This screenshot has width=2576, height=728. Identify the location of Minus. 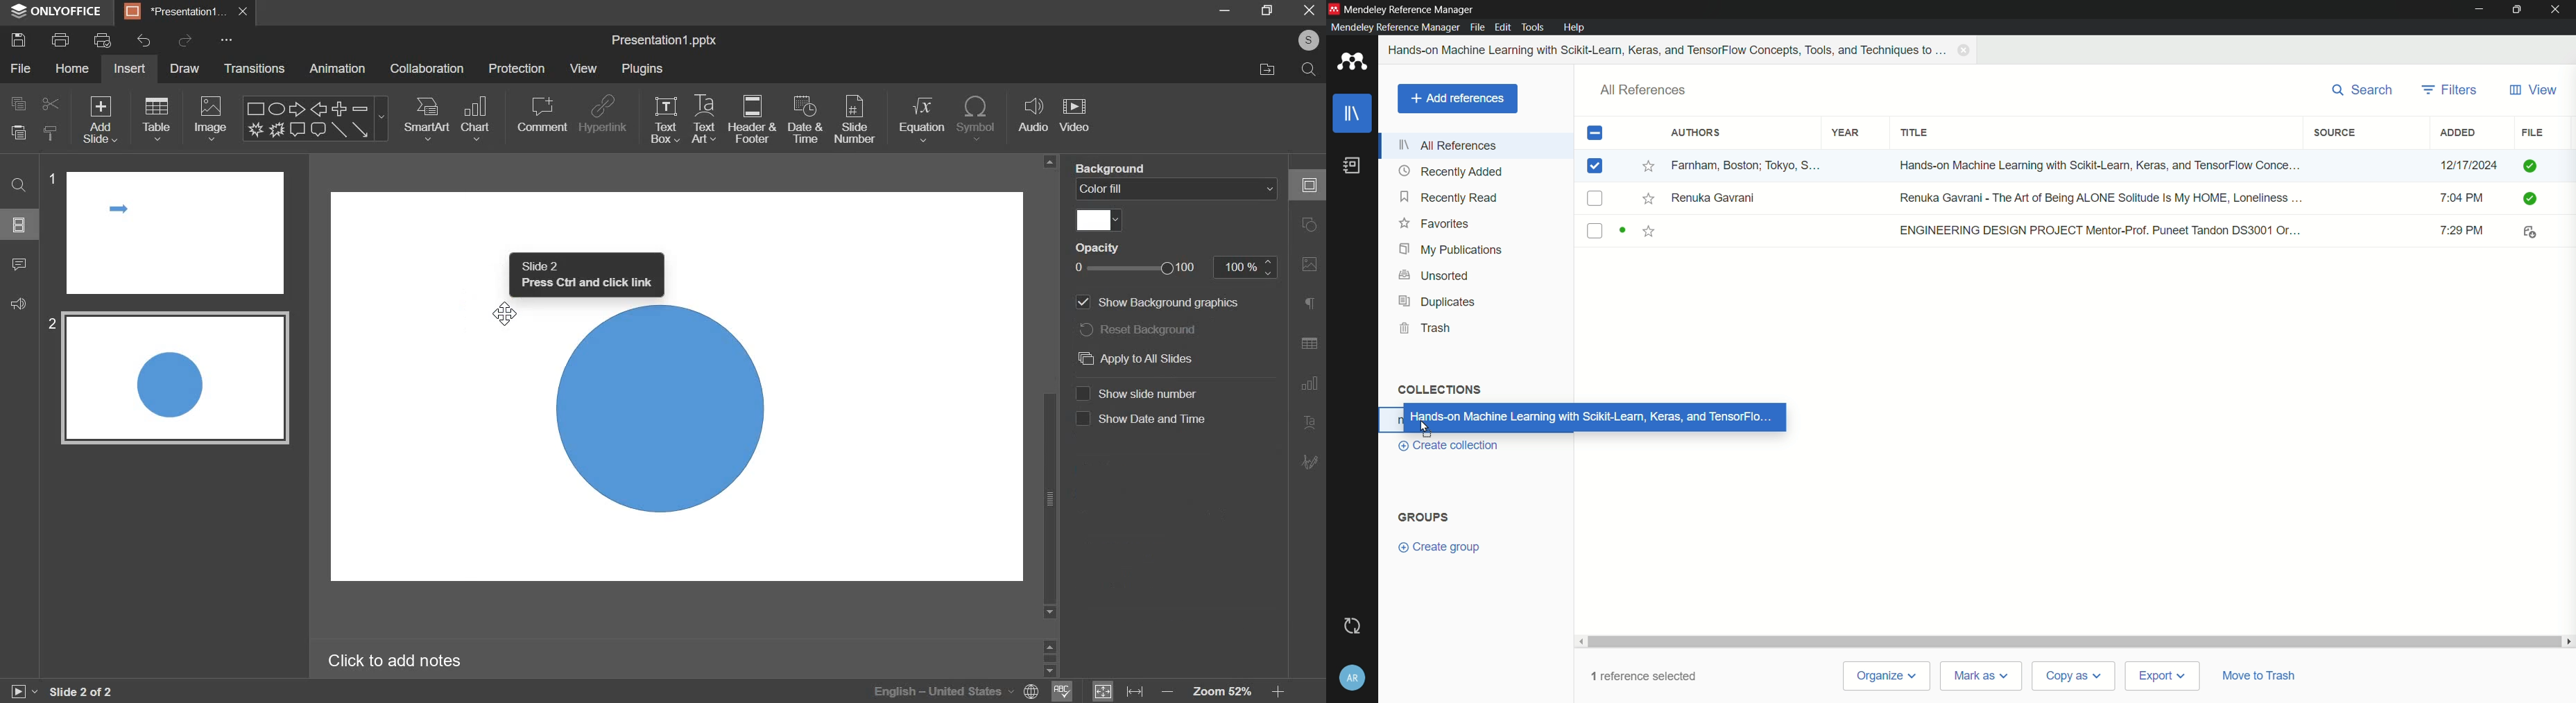
(361, 108).